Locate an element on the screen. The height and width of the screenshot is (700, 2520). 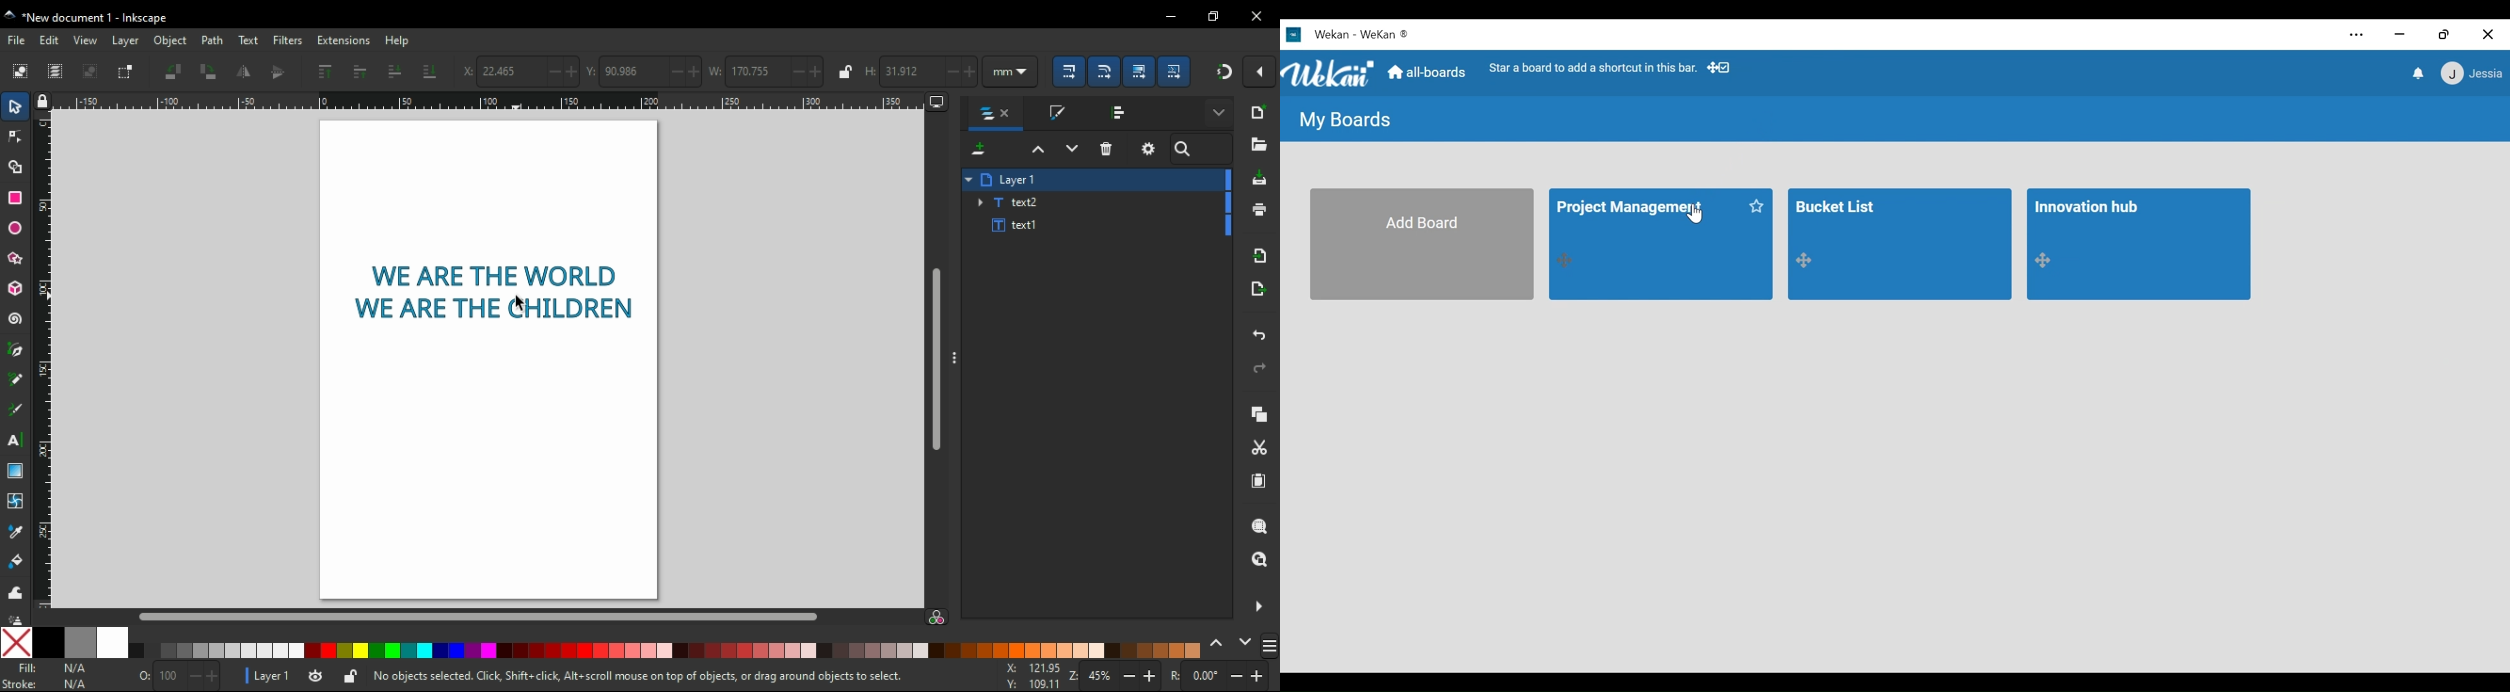
Board Title is located at coordinates (1838, 204).